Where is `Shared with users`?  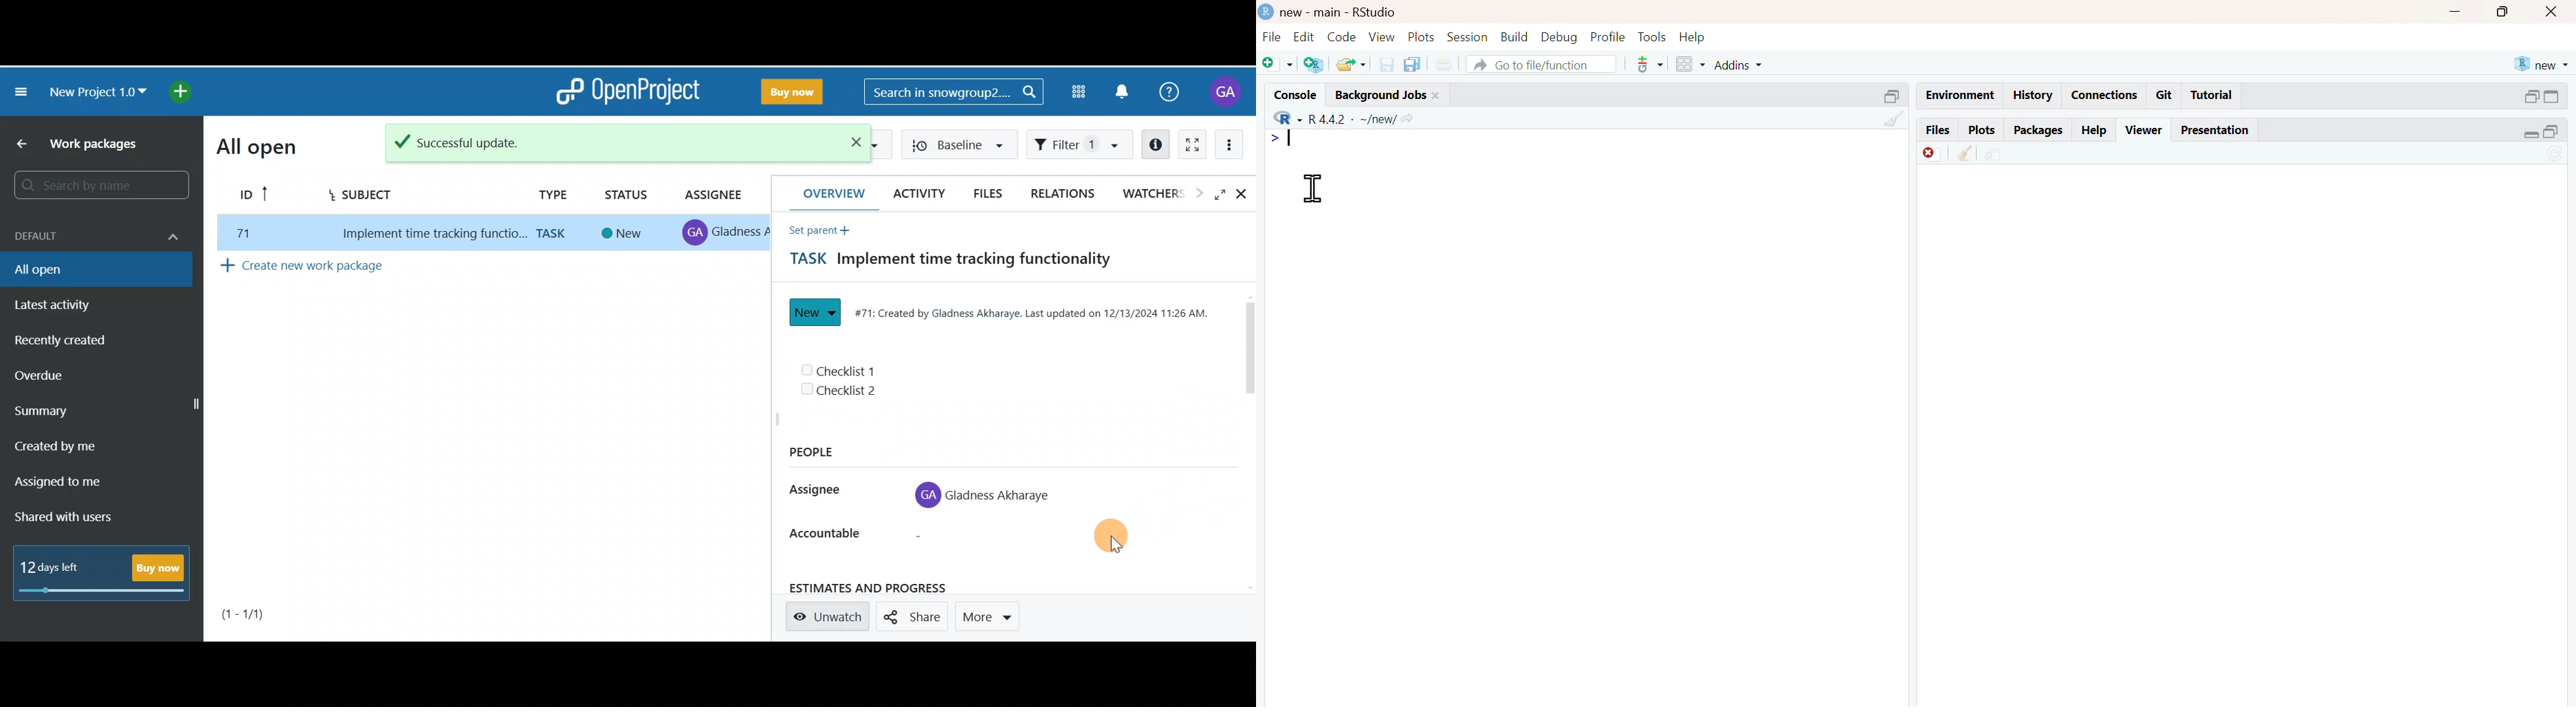 Shared with users is located at coordinates (71, 517).